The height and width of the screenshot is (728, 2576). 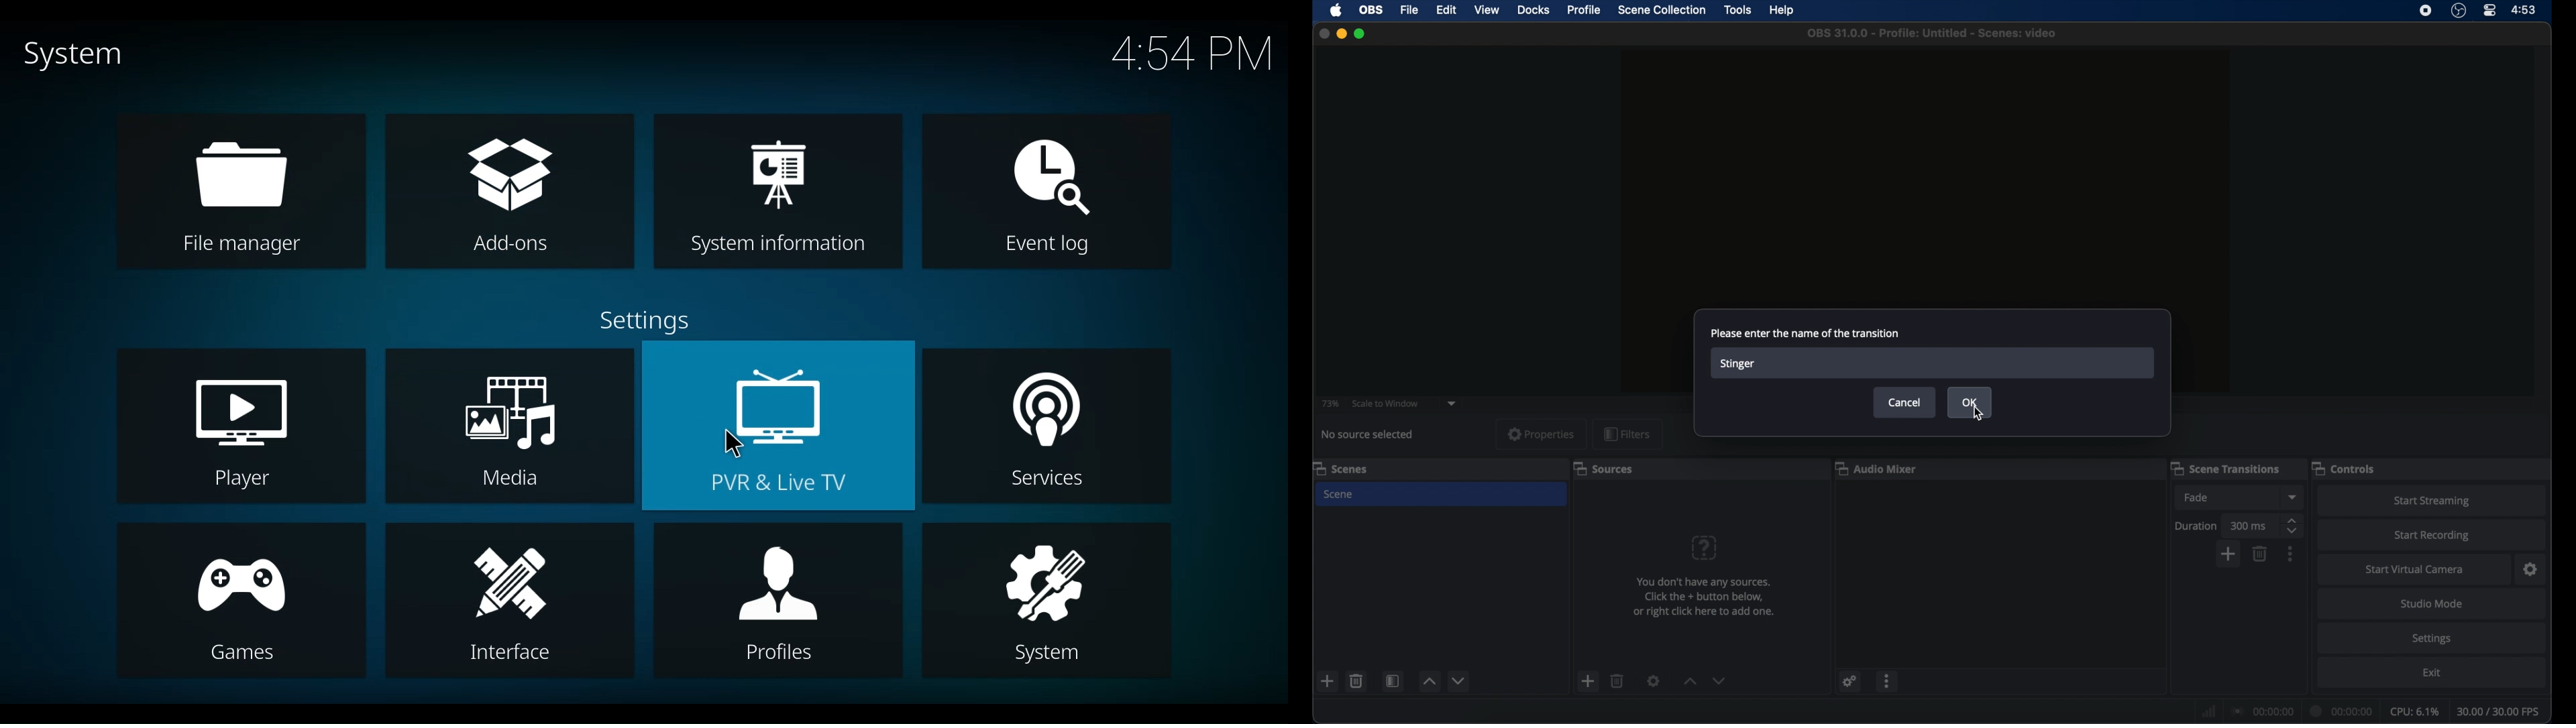 I want to click on preview, so click(x=1927, y=178).